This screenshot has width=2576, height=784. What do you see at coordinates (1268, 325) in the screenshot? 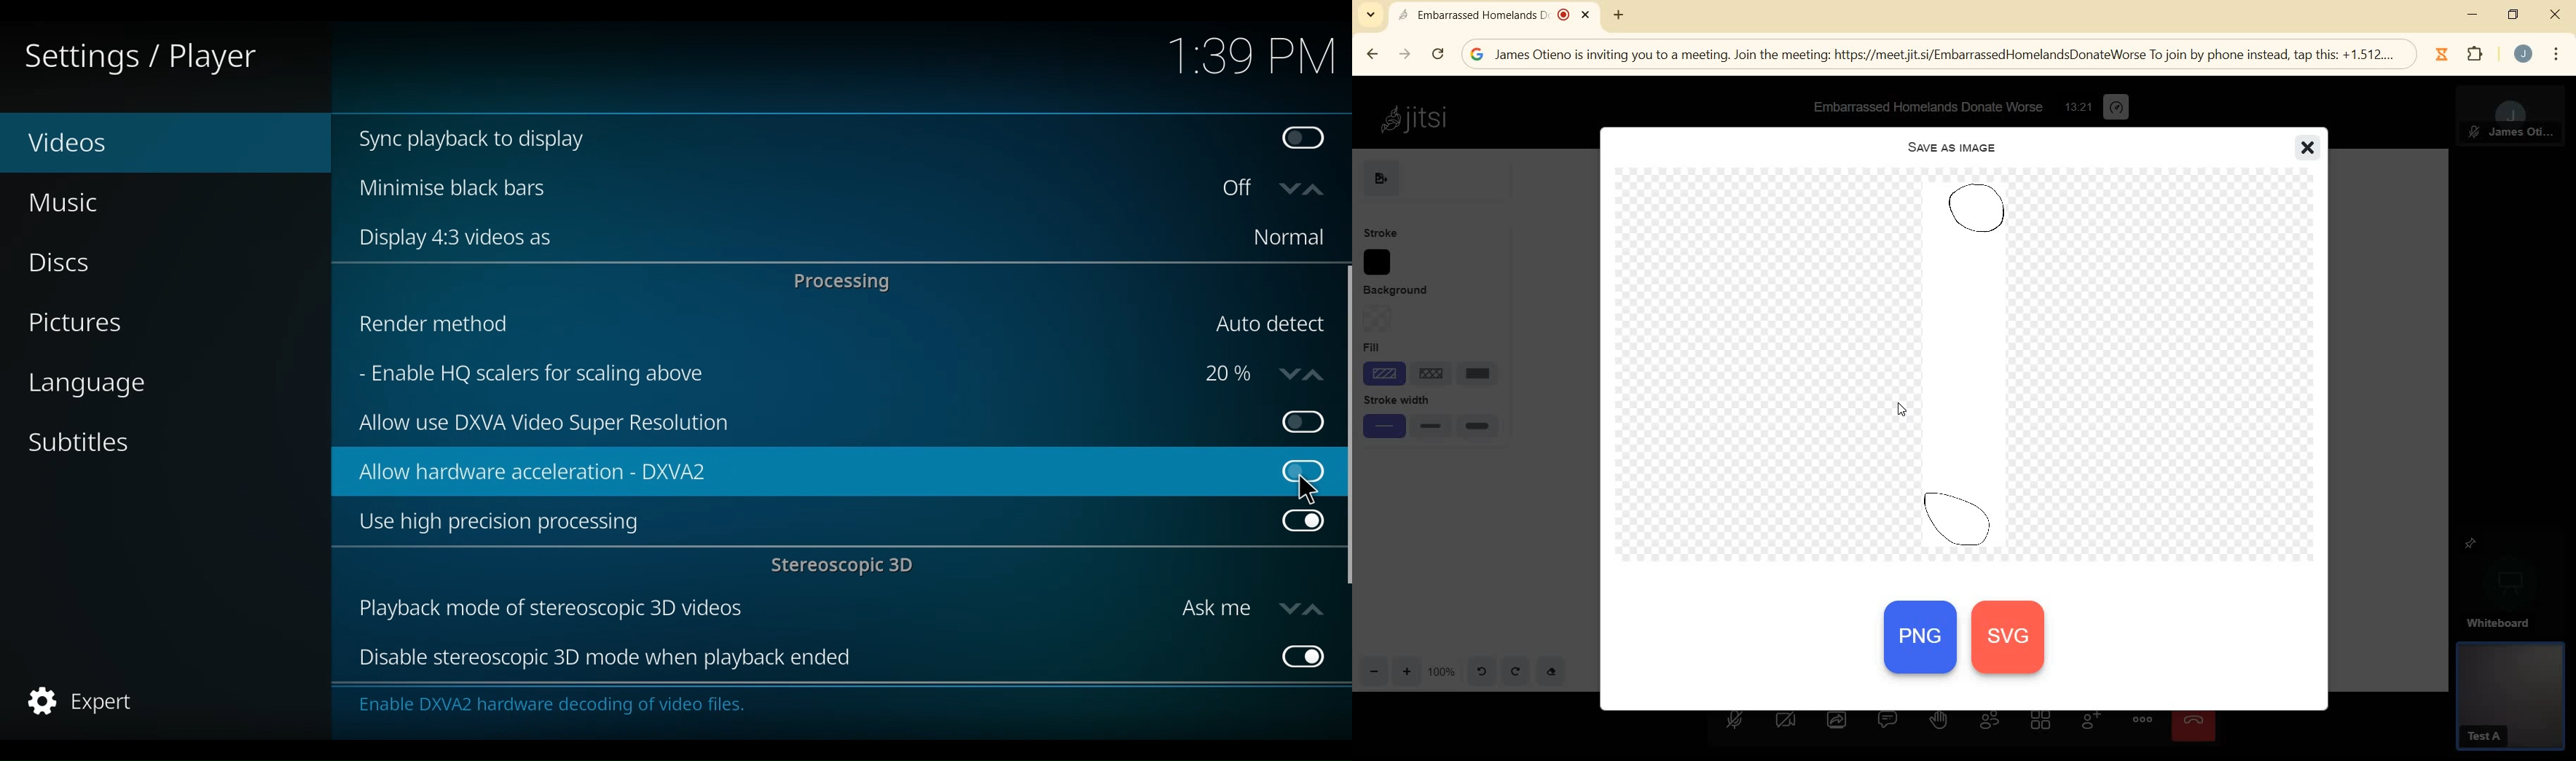
I see `Auto detect` at bounding box center [1268, 325].